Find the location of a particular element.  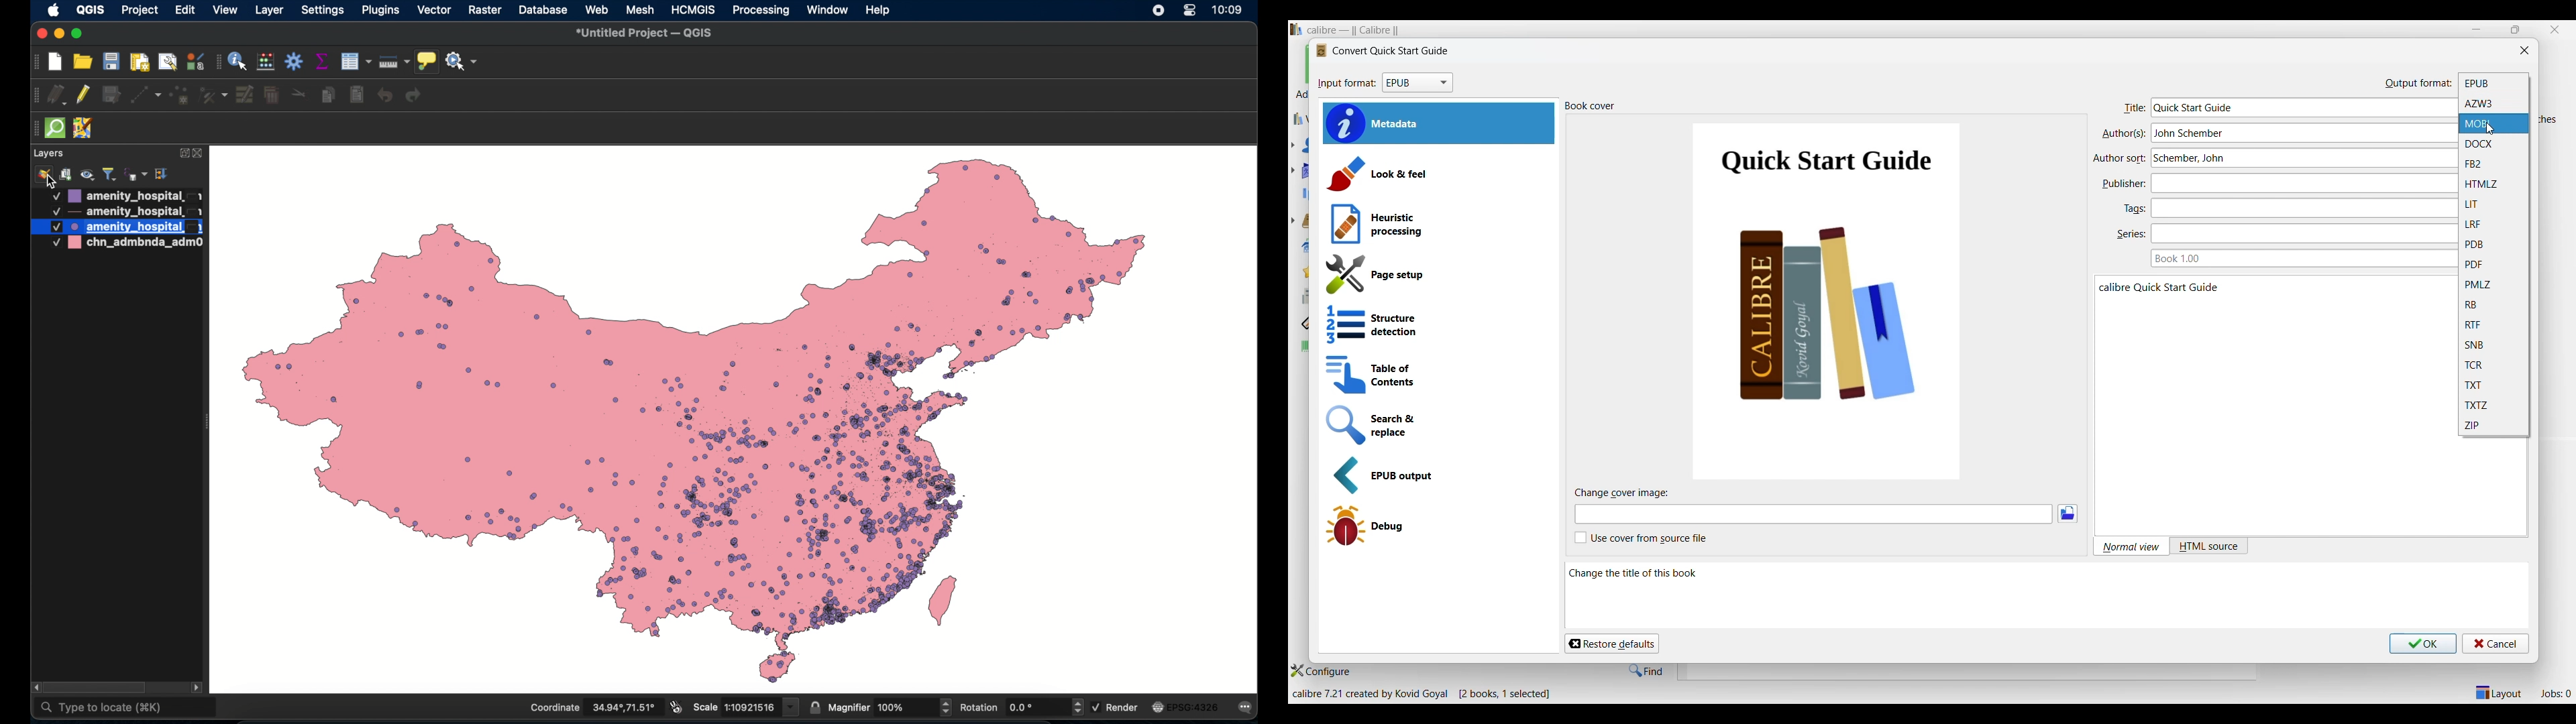

restore is located at coordinates (2514, 29).